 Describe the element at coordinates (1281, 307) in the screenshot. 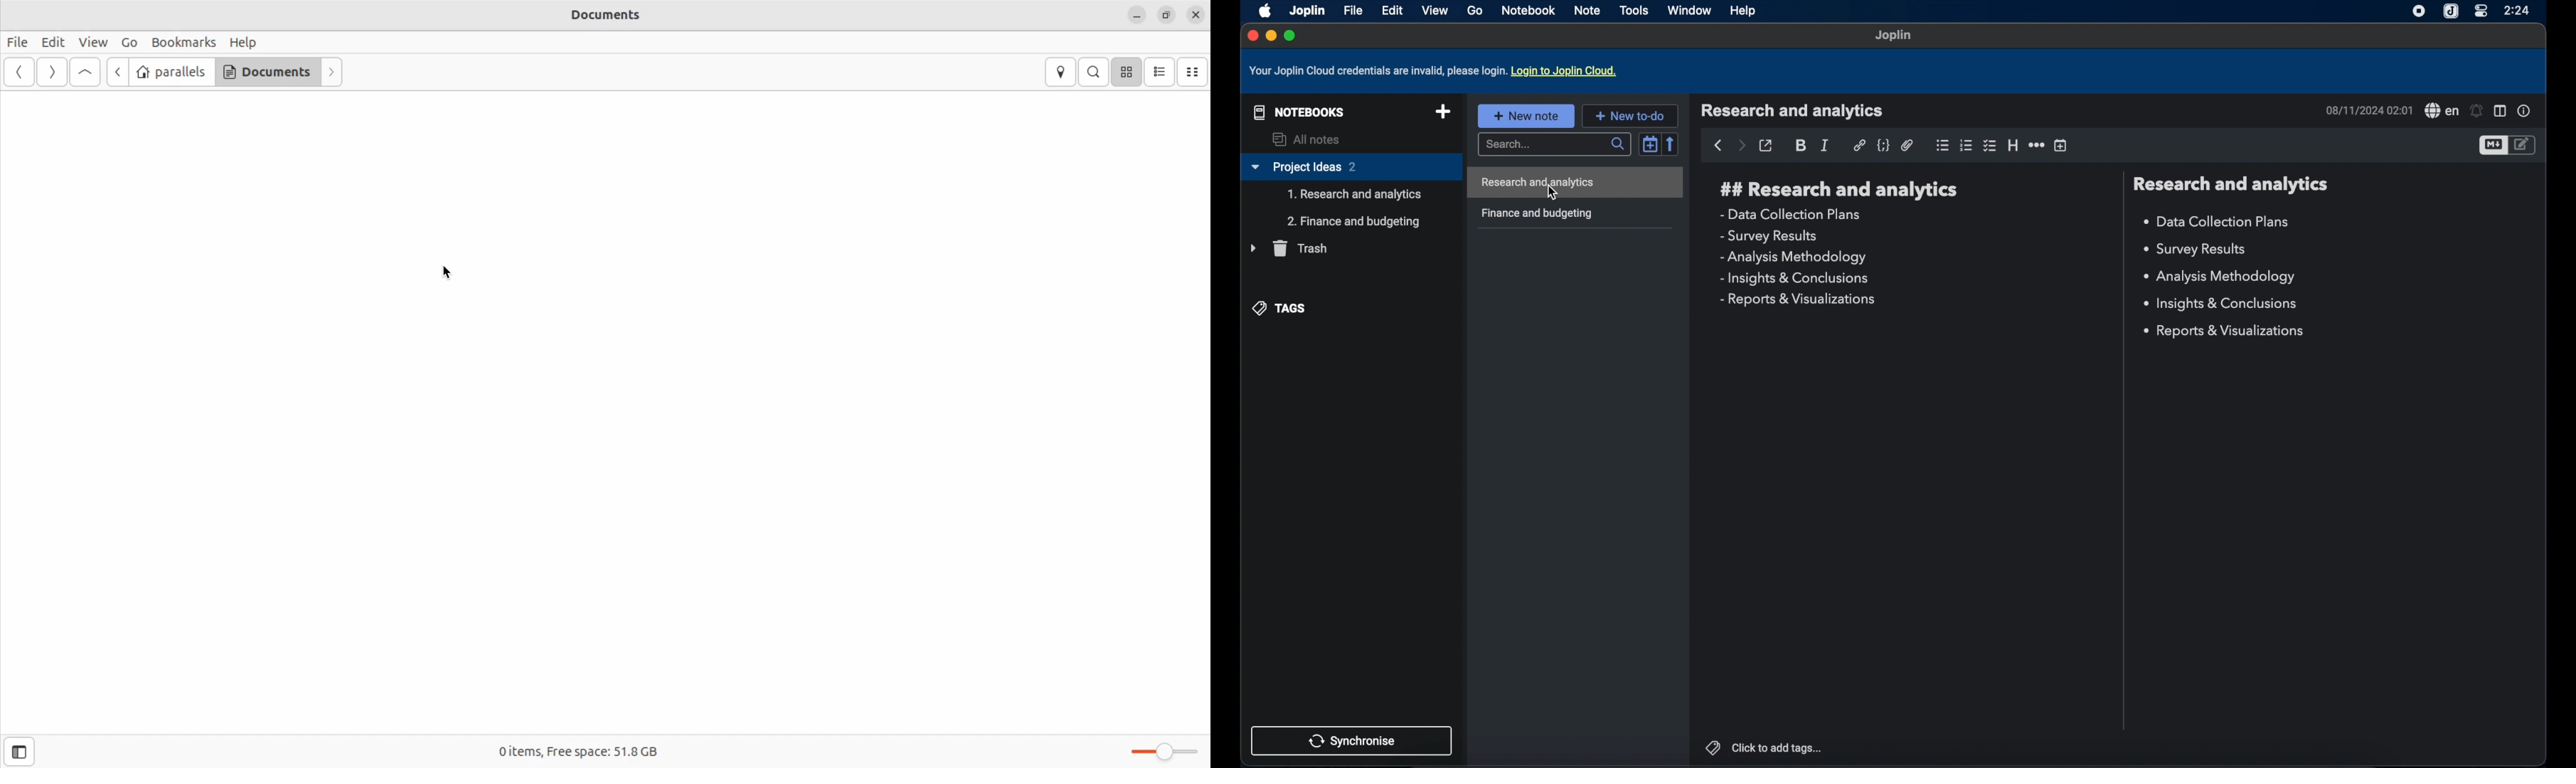

I see `tags` at that location.